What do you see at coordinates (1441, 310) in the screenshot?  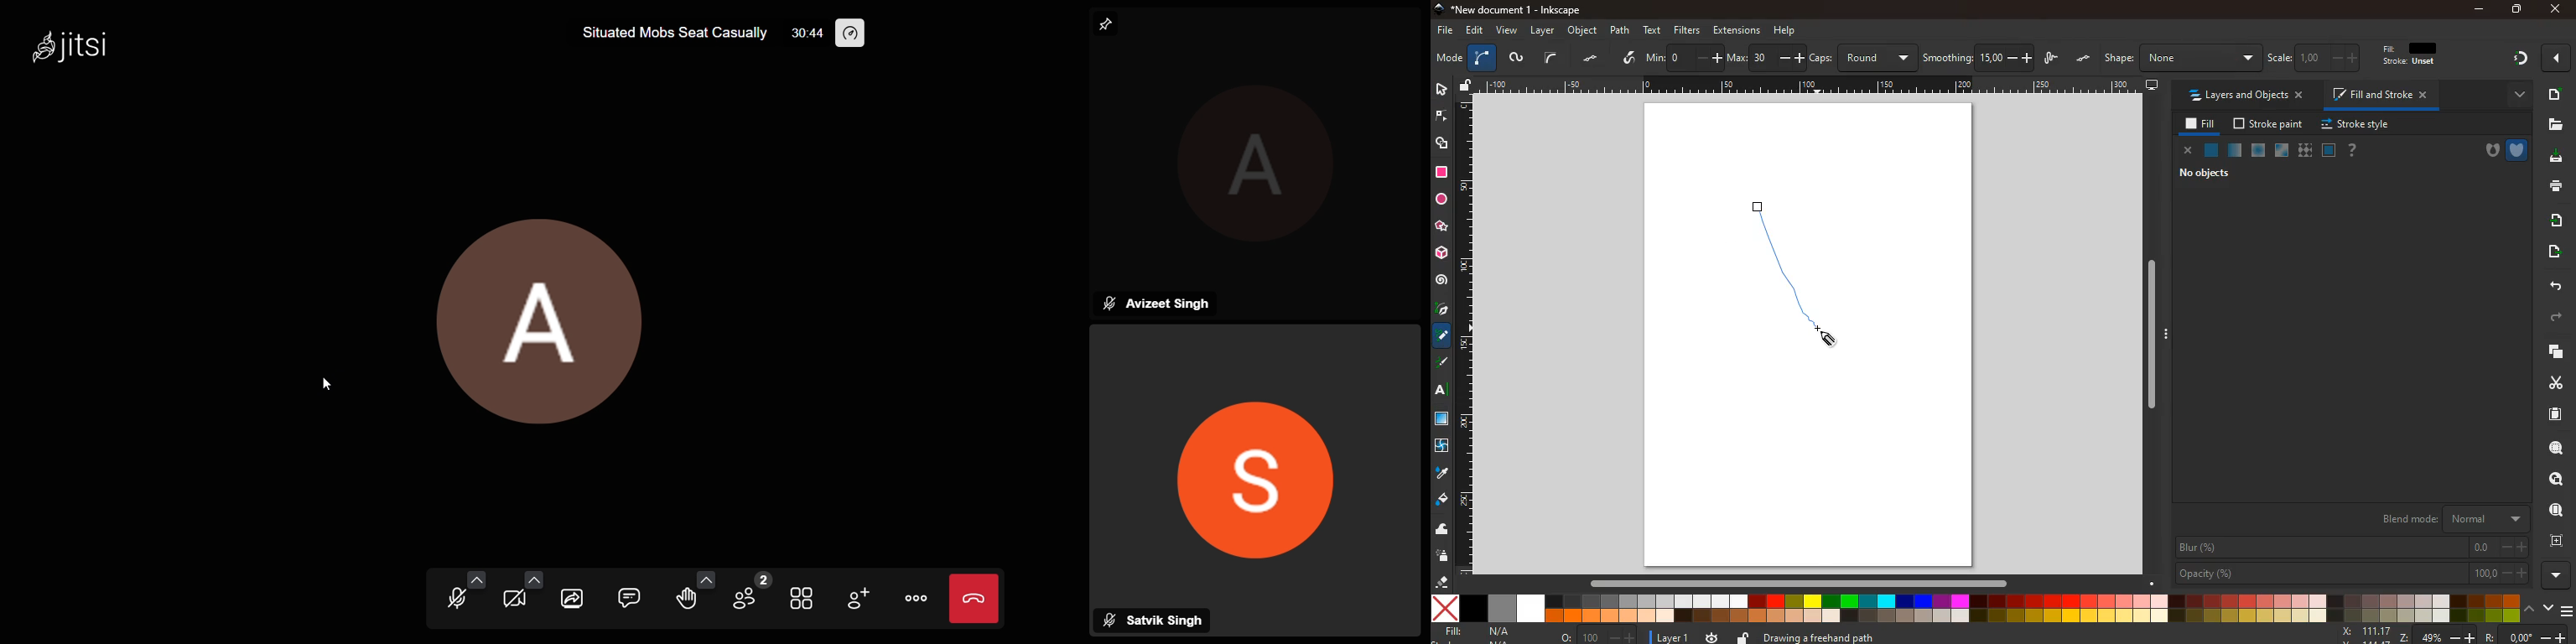 I see `pick` at bounding box center [1441, 310].